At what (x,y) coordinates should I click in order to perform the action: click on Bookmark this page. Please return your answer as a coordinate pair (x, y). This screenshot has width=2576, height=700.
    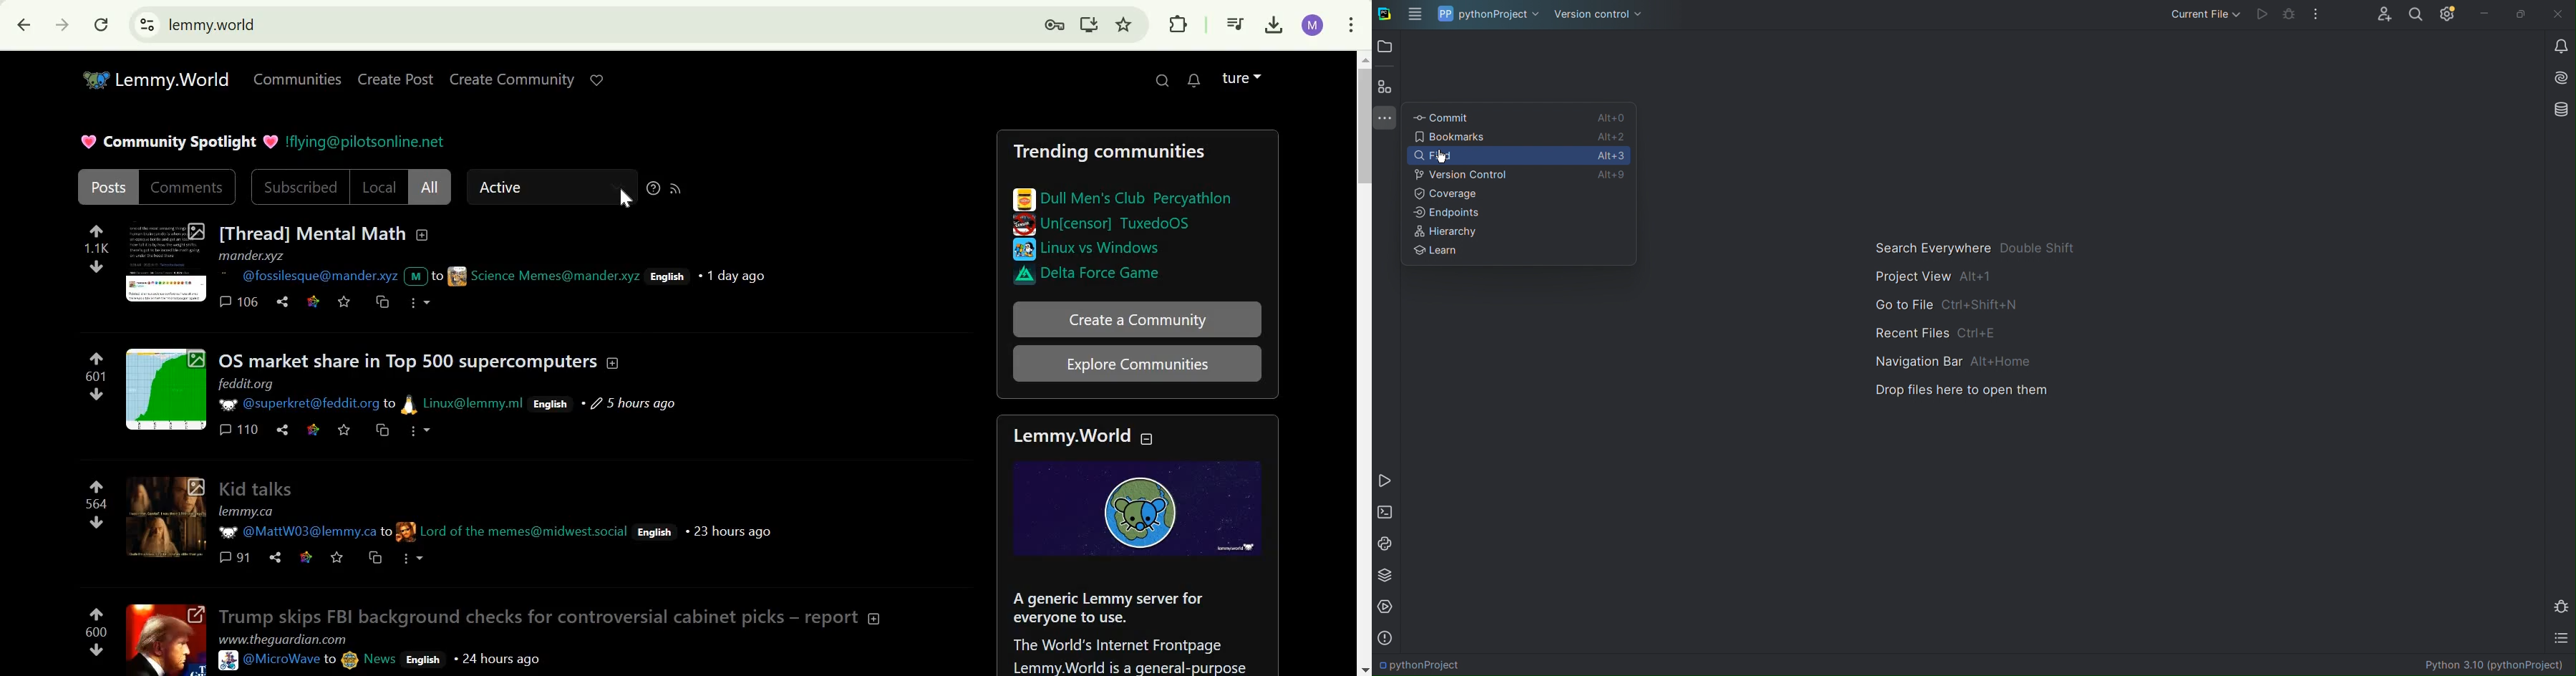
    Looking at the image, I should click on (1125, 25).